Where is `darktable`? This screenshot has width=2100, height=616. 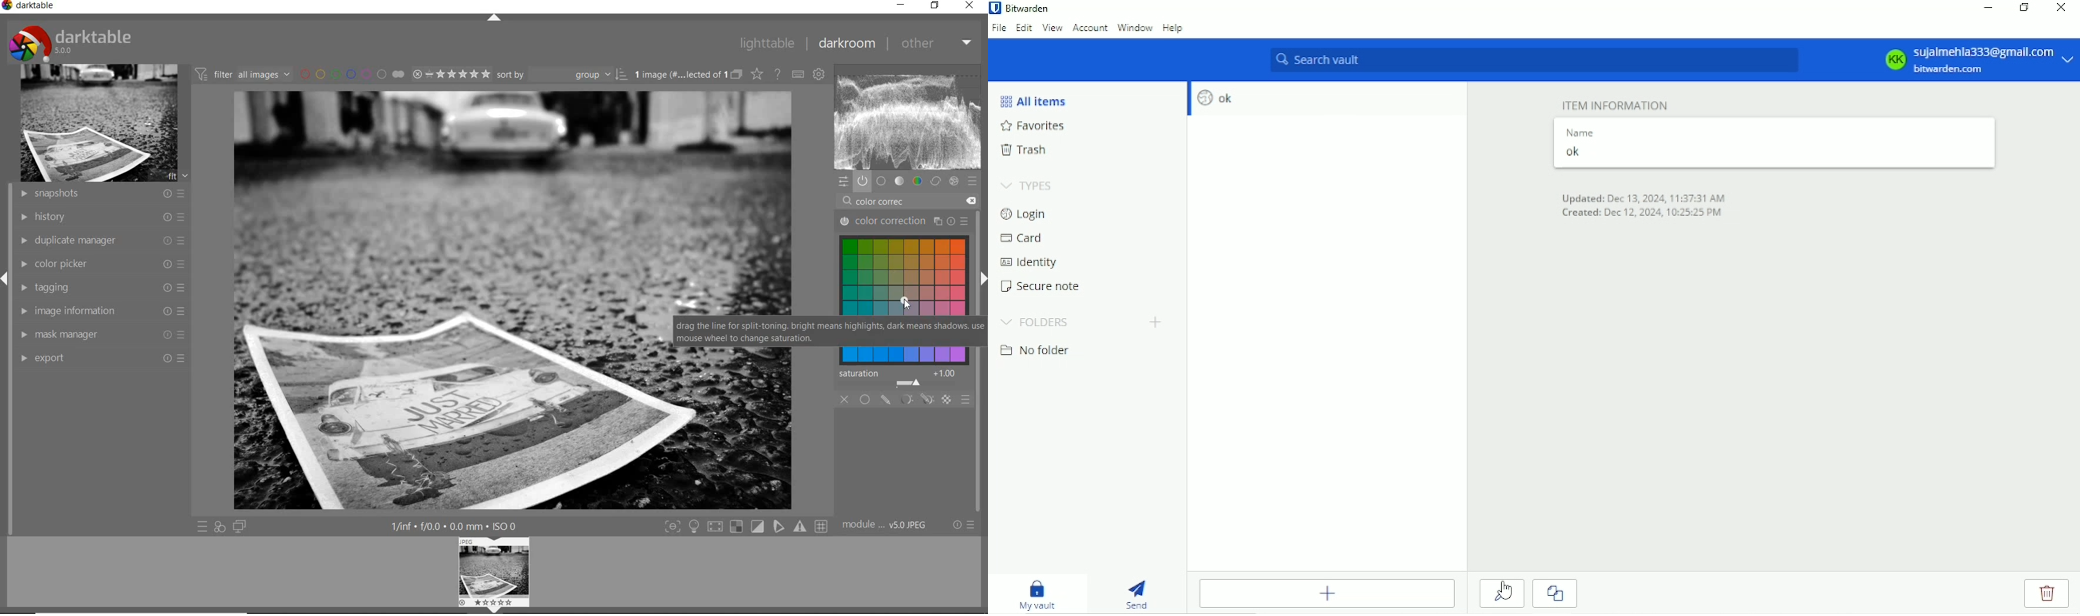
darktable is located at coordinates (31, 6).